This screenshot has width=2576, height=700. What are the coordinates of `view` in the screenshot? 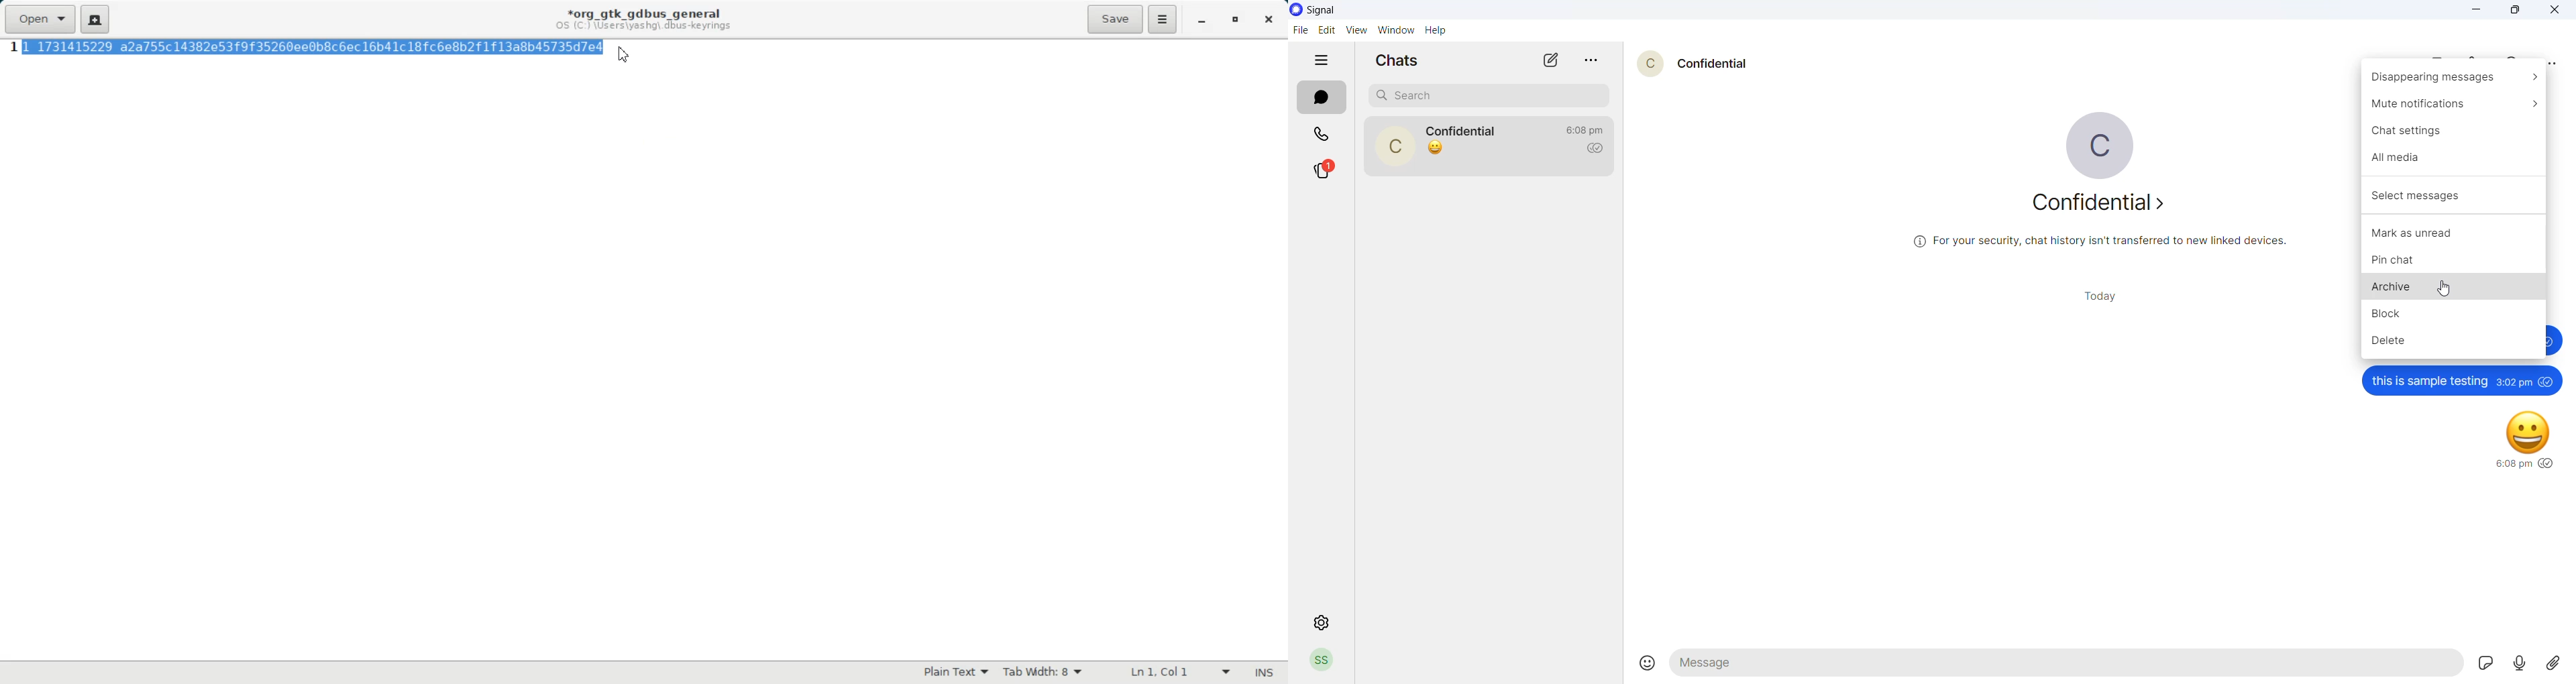 It's located at (1354, 30).